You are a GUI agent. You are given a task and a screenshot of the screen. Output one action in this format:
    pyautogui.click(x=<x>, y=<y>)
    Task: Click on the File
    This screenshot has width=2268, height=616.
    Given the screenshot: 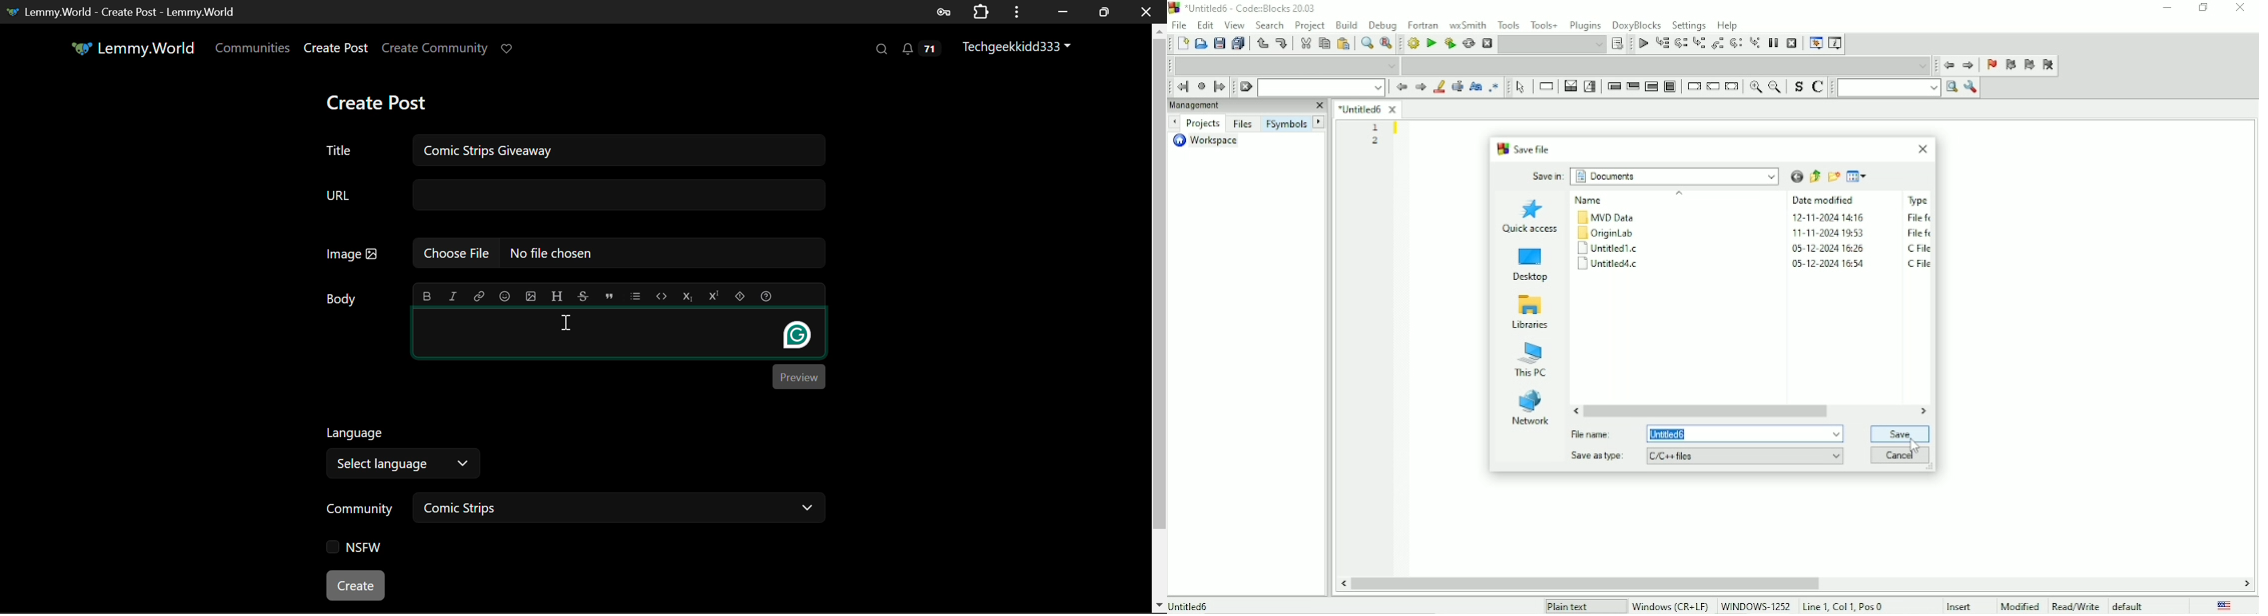 What is the action you would take?
    pyautogui.click(x=1181, y=25)
    